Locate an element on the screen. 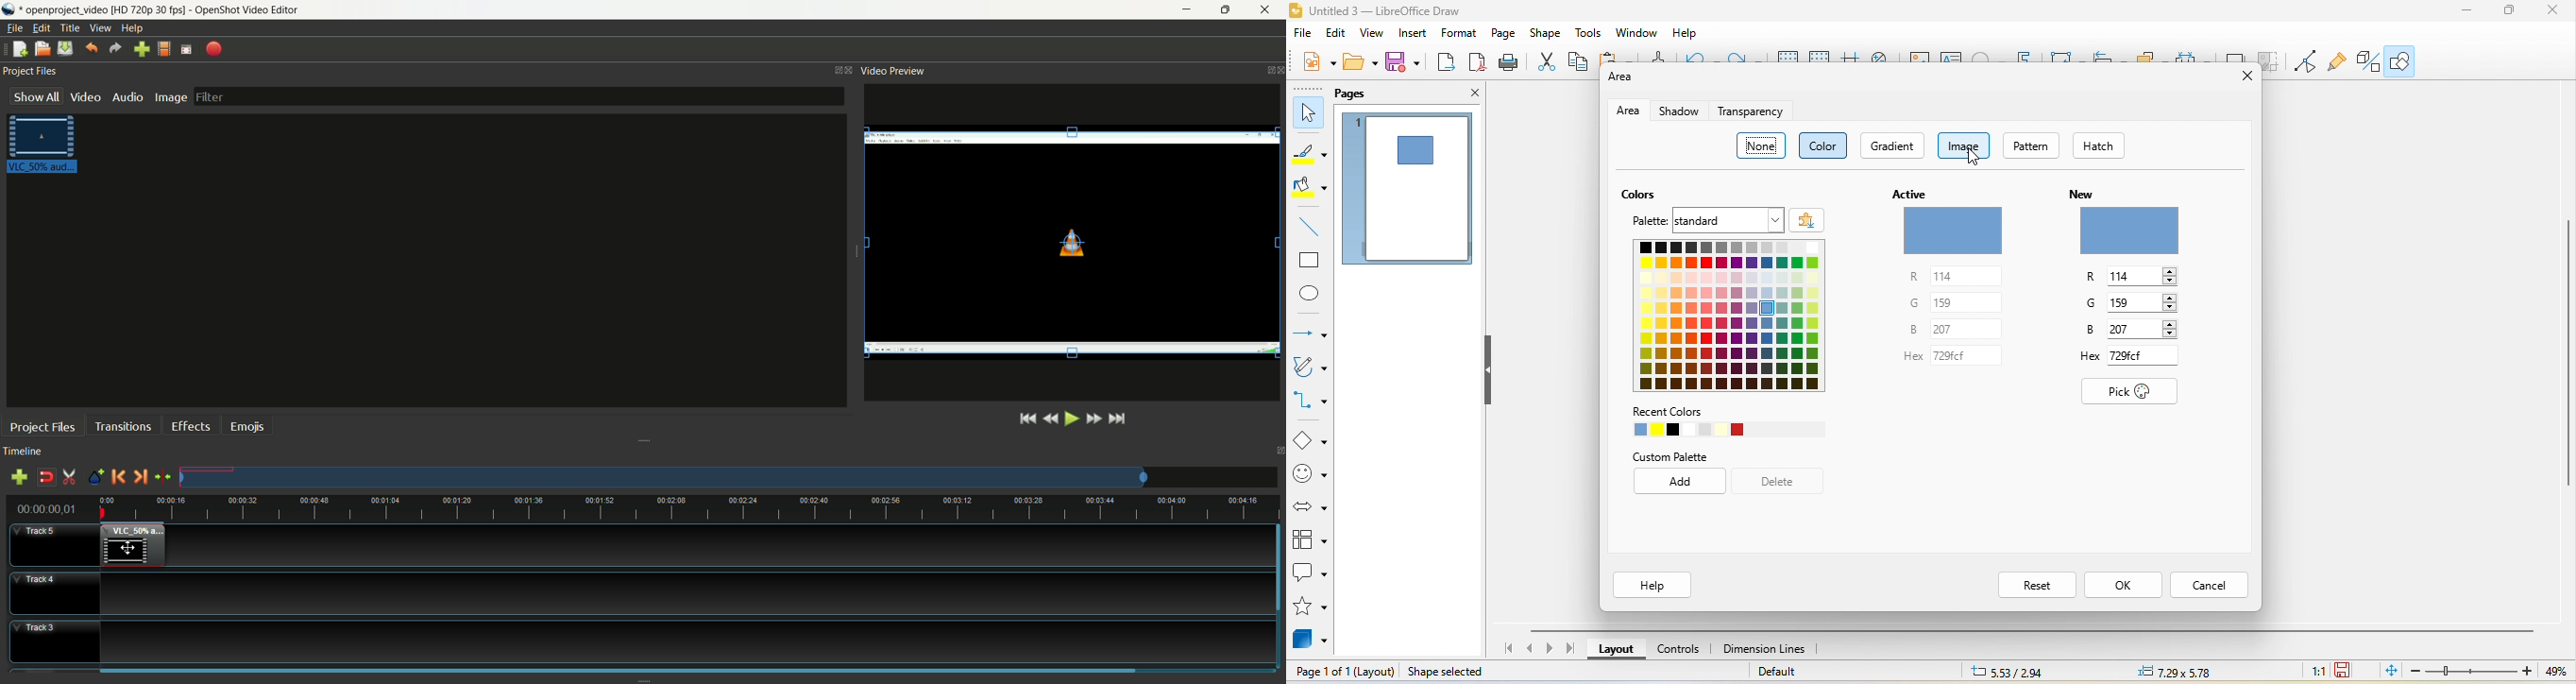 This screenshot has width=2576, height=700. curve and polygons is located at coordinates (1311, 369).